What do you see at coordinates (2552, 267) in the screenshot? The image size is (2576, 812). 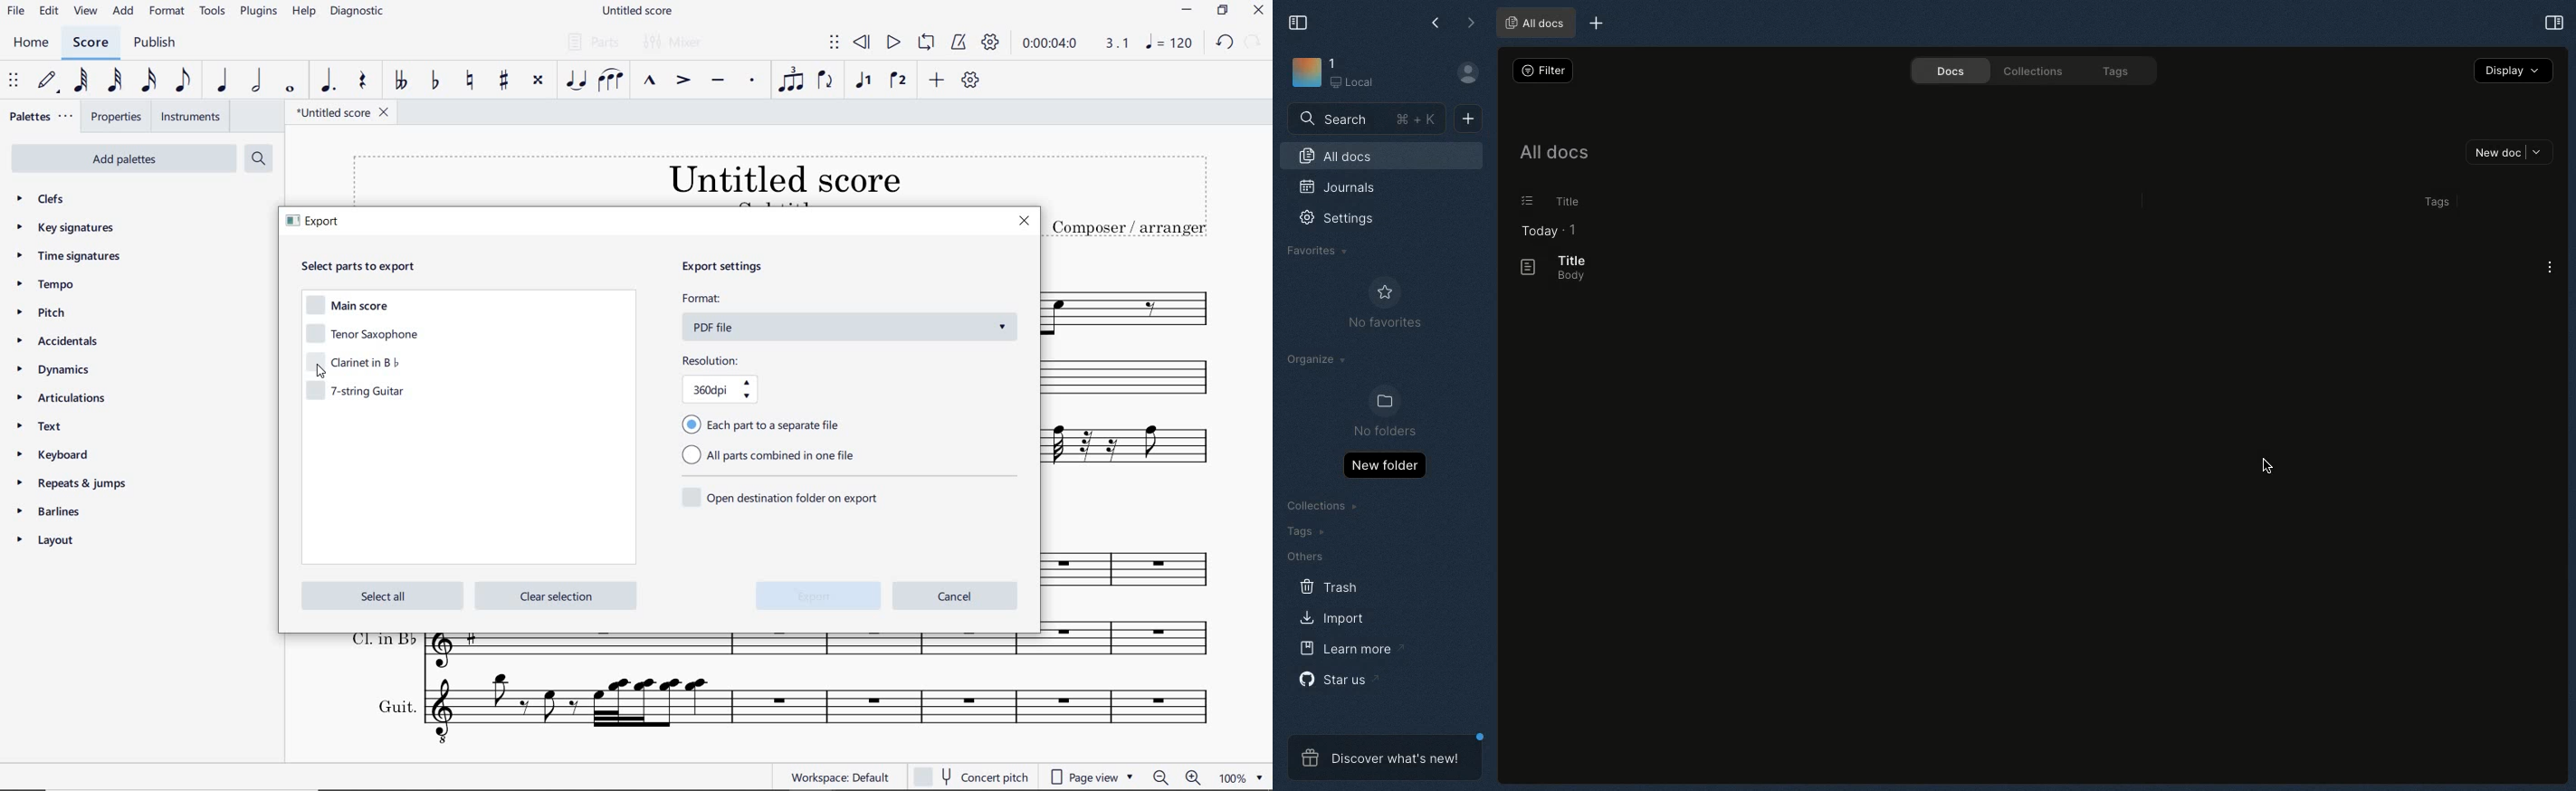 I see `more options` at bounding box center [2552, 267].